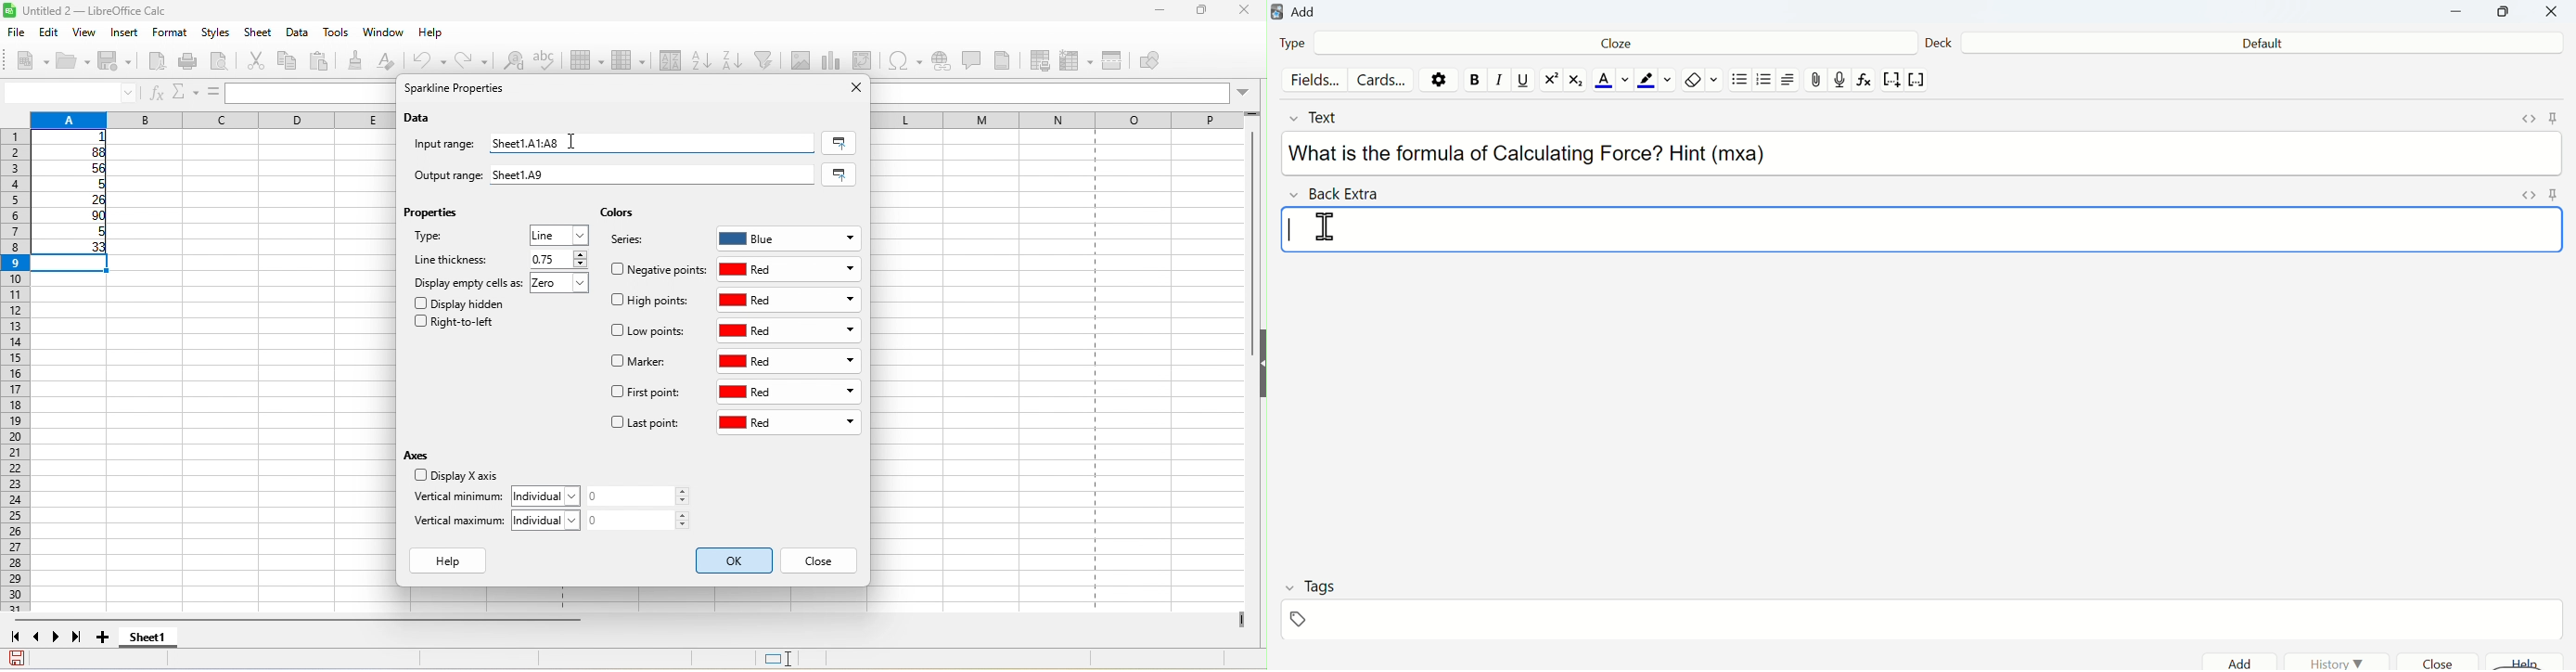  Describe the element at coordinates (826, 561) in the screenshot. I see `close` at that location.